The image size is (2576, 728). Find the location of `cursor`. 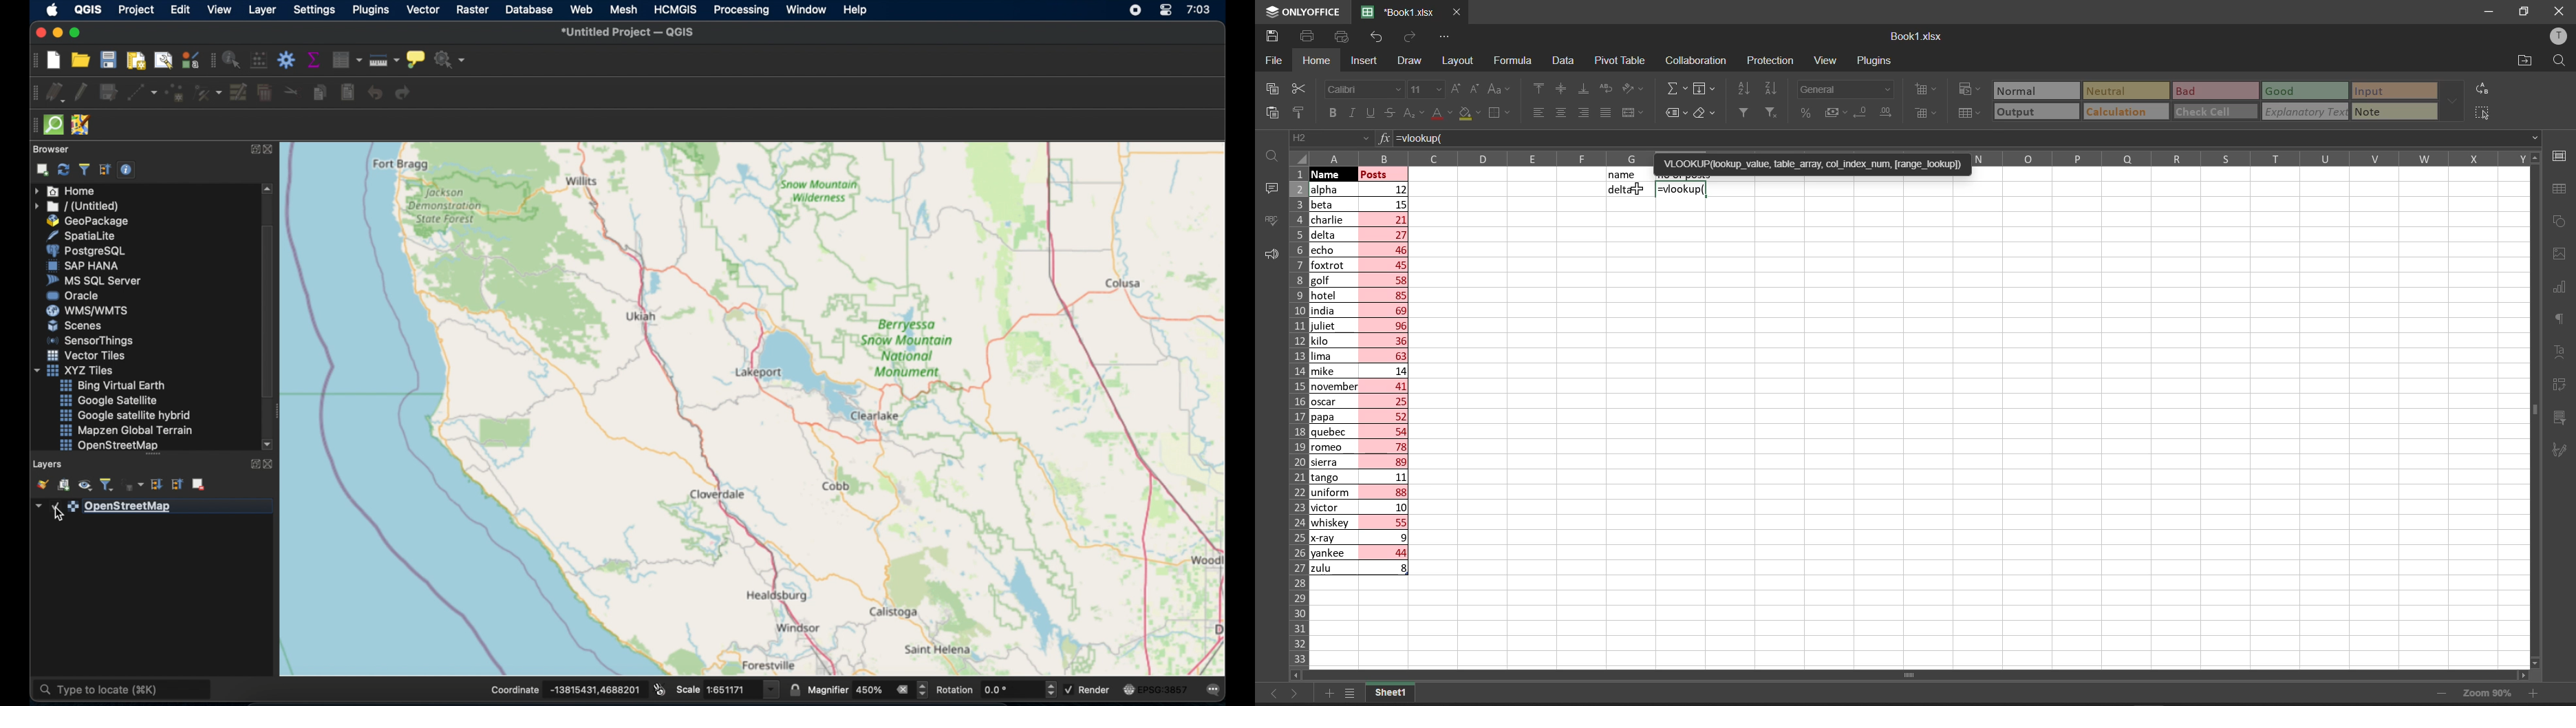

cursor is located at coordinates (56, 519).